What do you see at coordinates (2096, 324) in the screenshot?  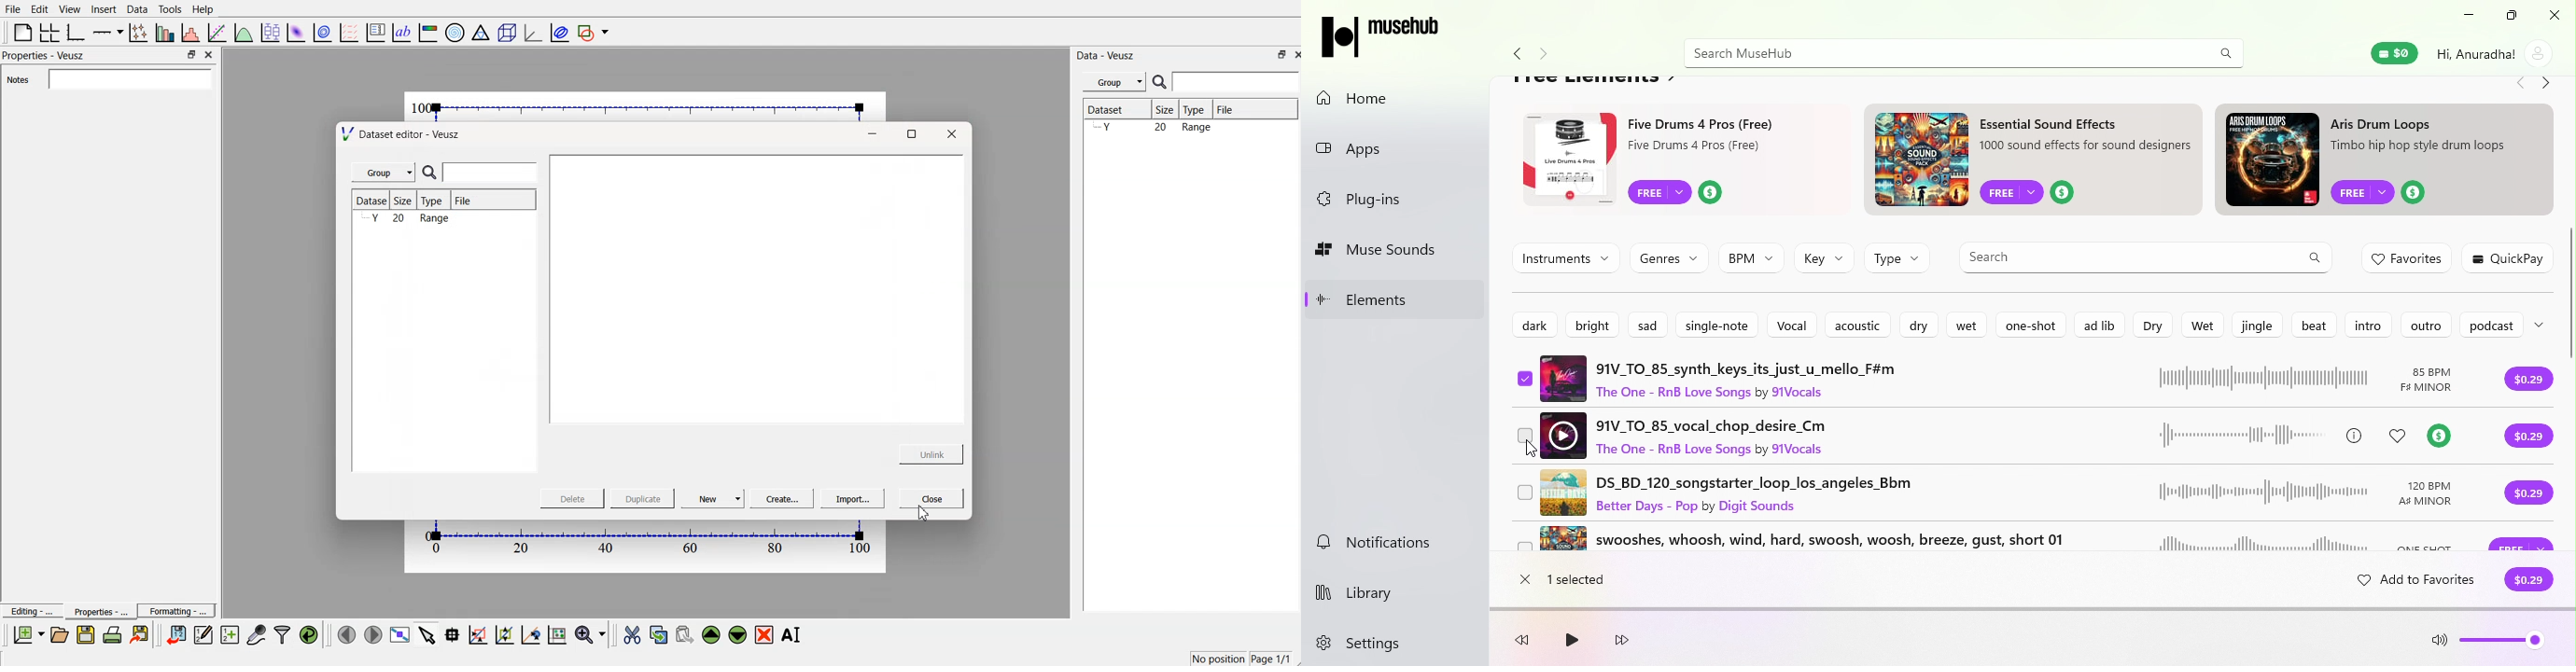 I see `ad lib` at bounding box center [2096, 324].